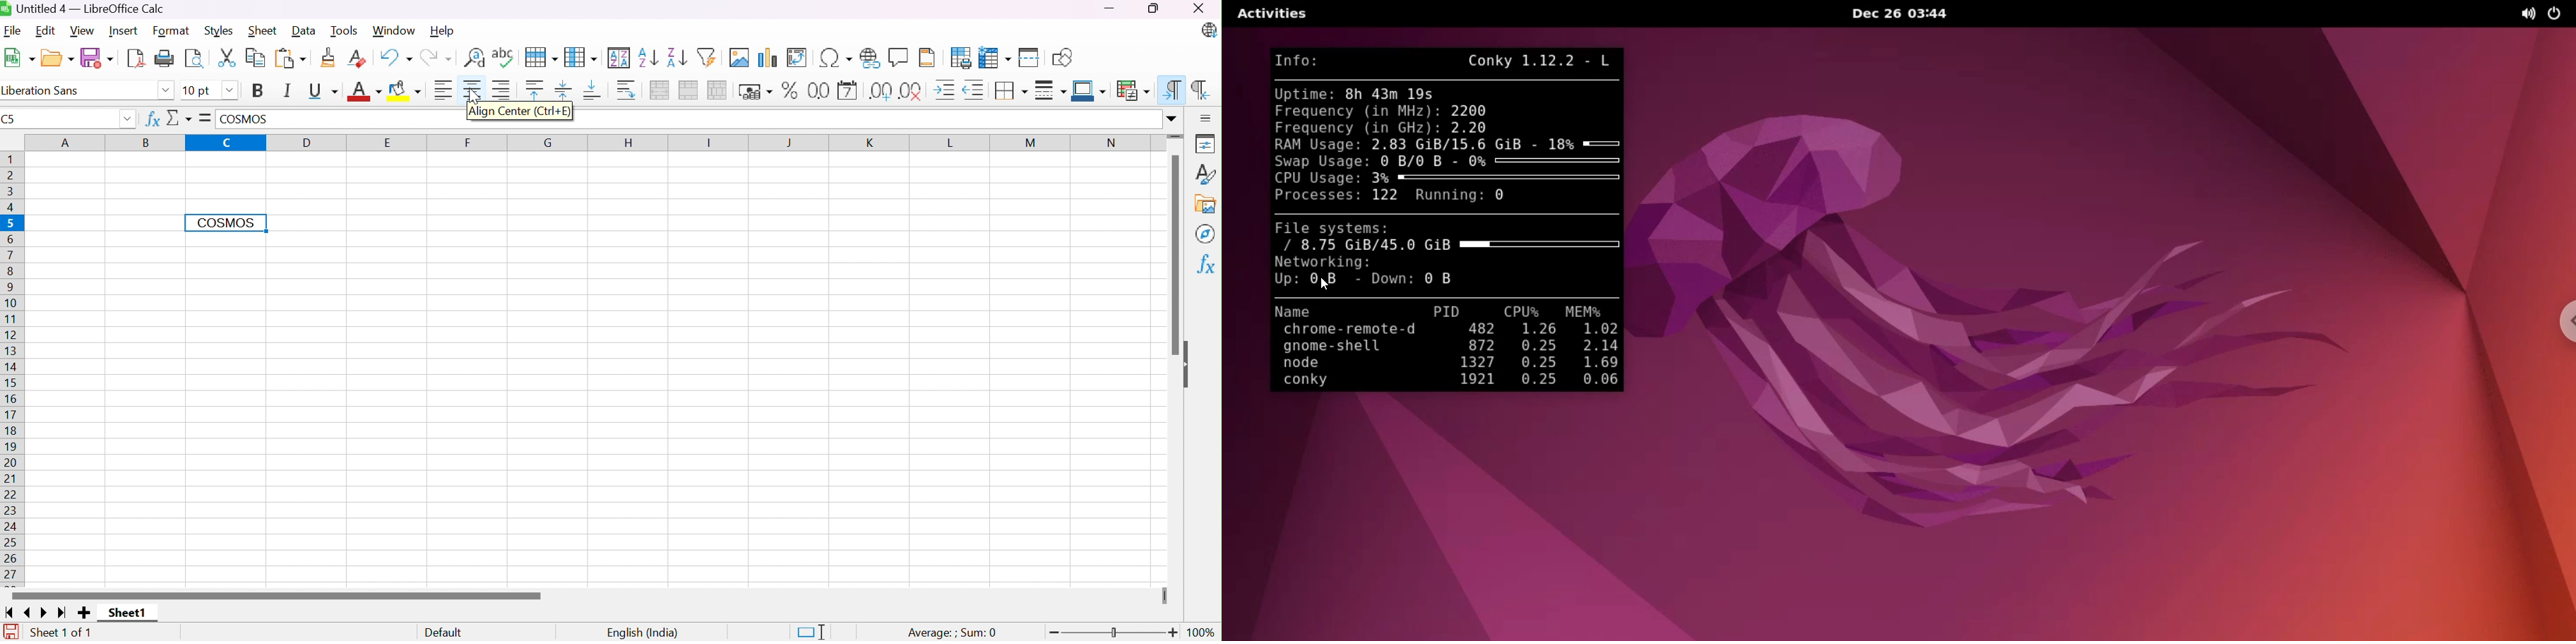 This screenshot has height=644, width=2576. What do you see at coordinates (290, 91) in the screenshot?
I see `Italic` at bounding box center [290, 91].